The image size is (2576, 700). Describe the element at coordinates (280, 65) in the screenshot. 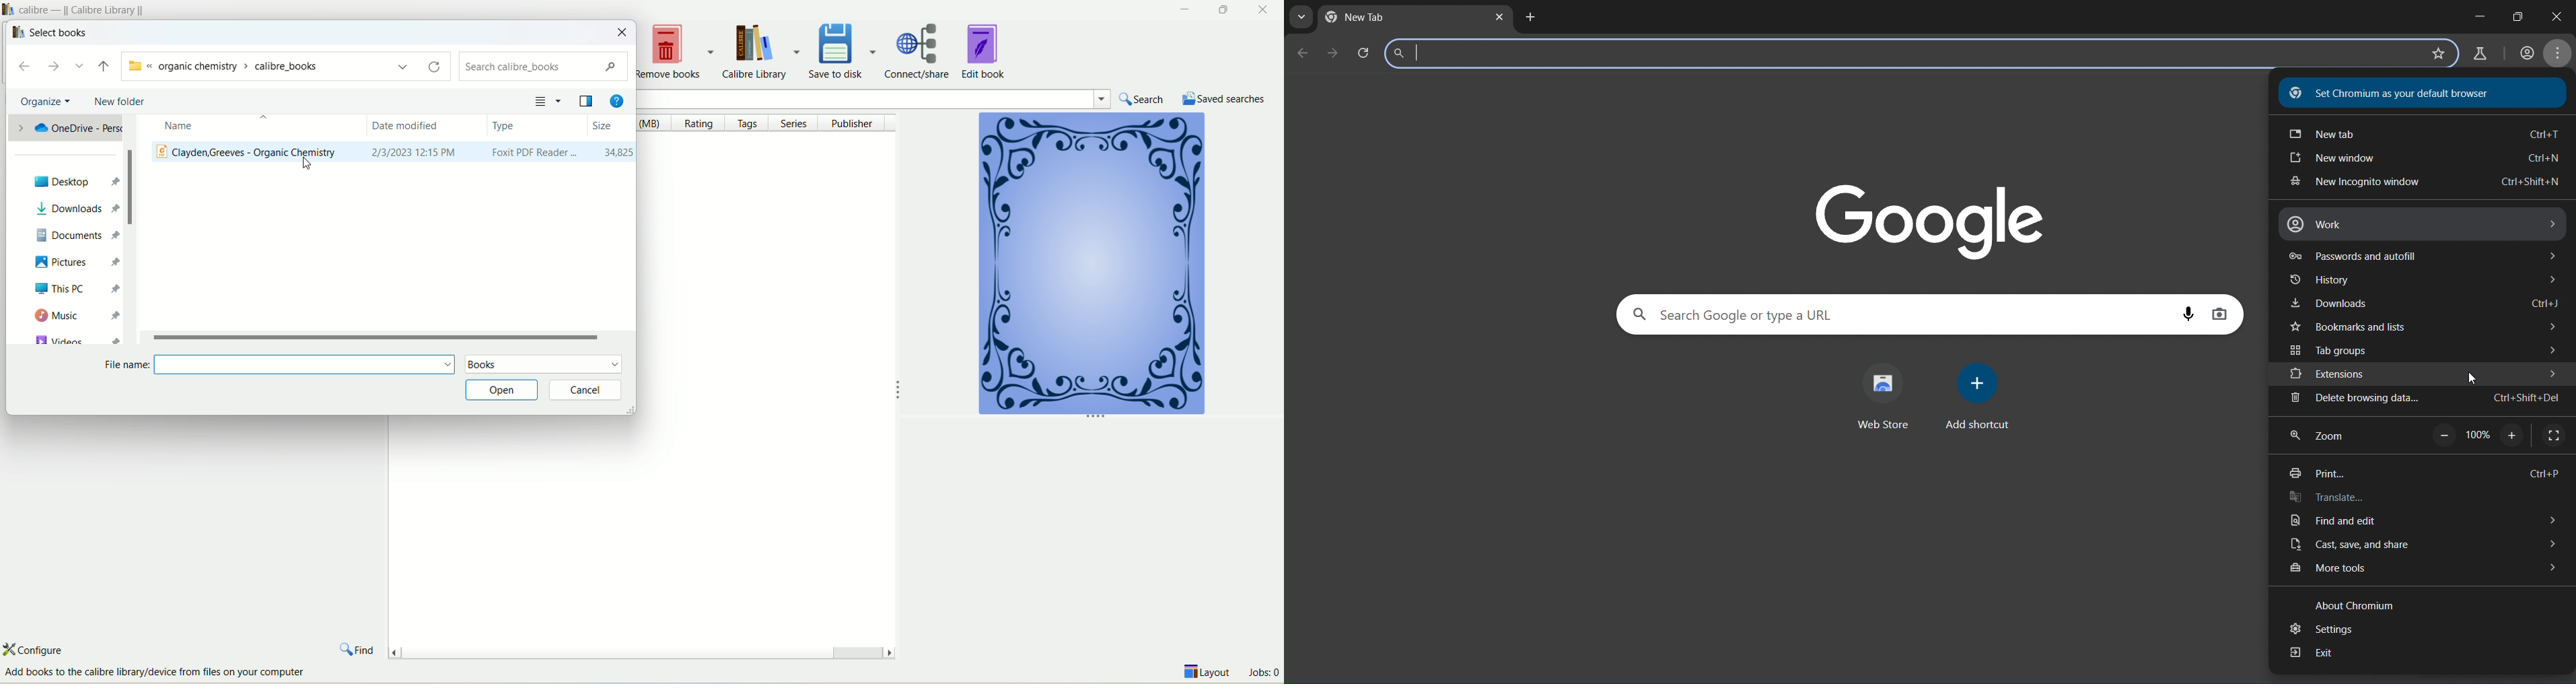

I see `path` at that location.